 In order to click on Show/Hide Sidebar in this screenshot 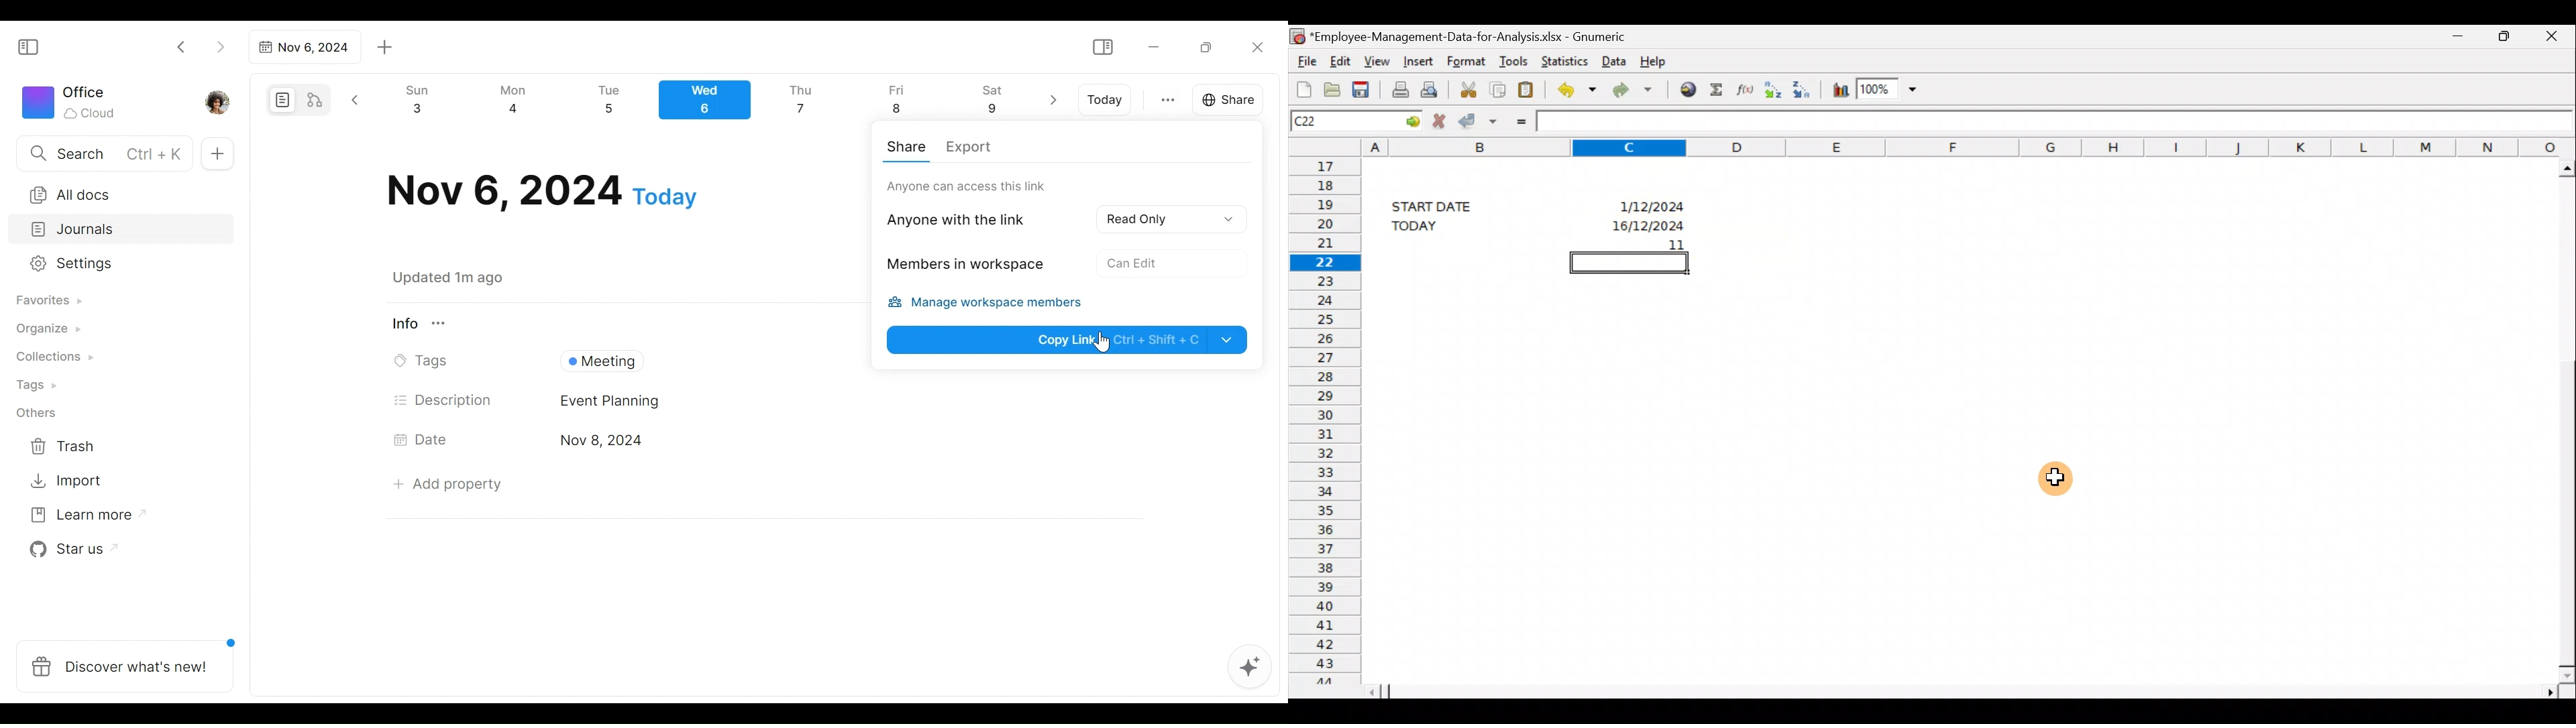, I will do `click(34, 46)`.